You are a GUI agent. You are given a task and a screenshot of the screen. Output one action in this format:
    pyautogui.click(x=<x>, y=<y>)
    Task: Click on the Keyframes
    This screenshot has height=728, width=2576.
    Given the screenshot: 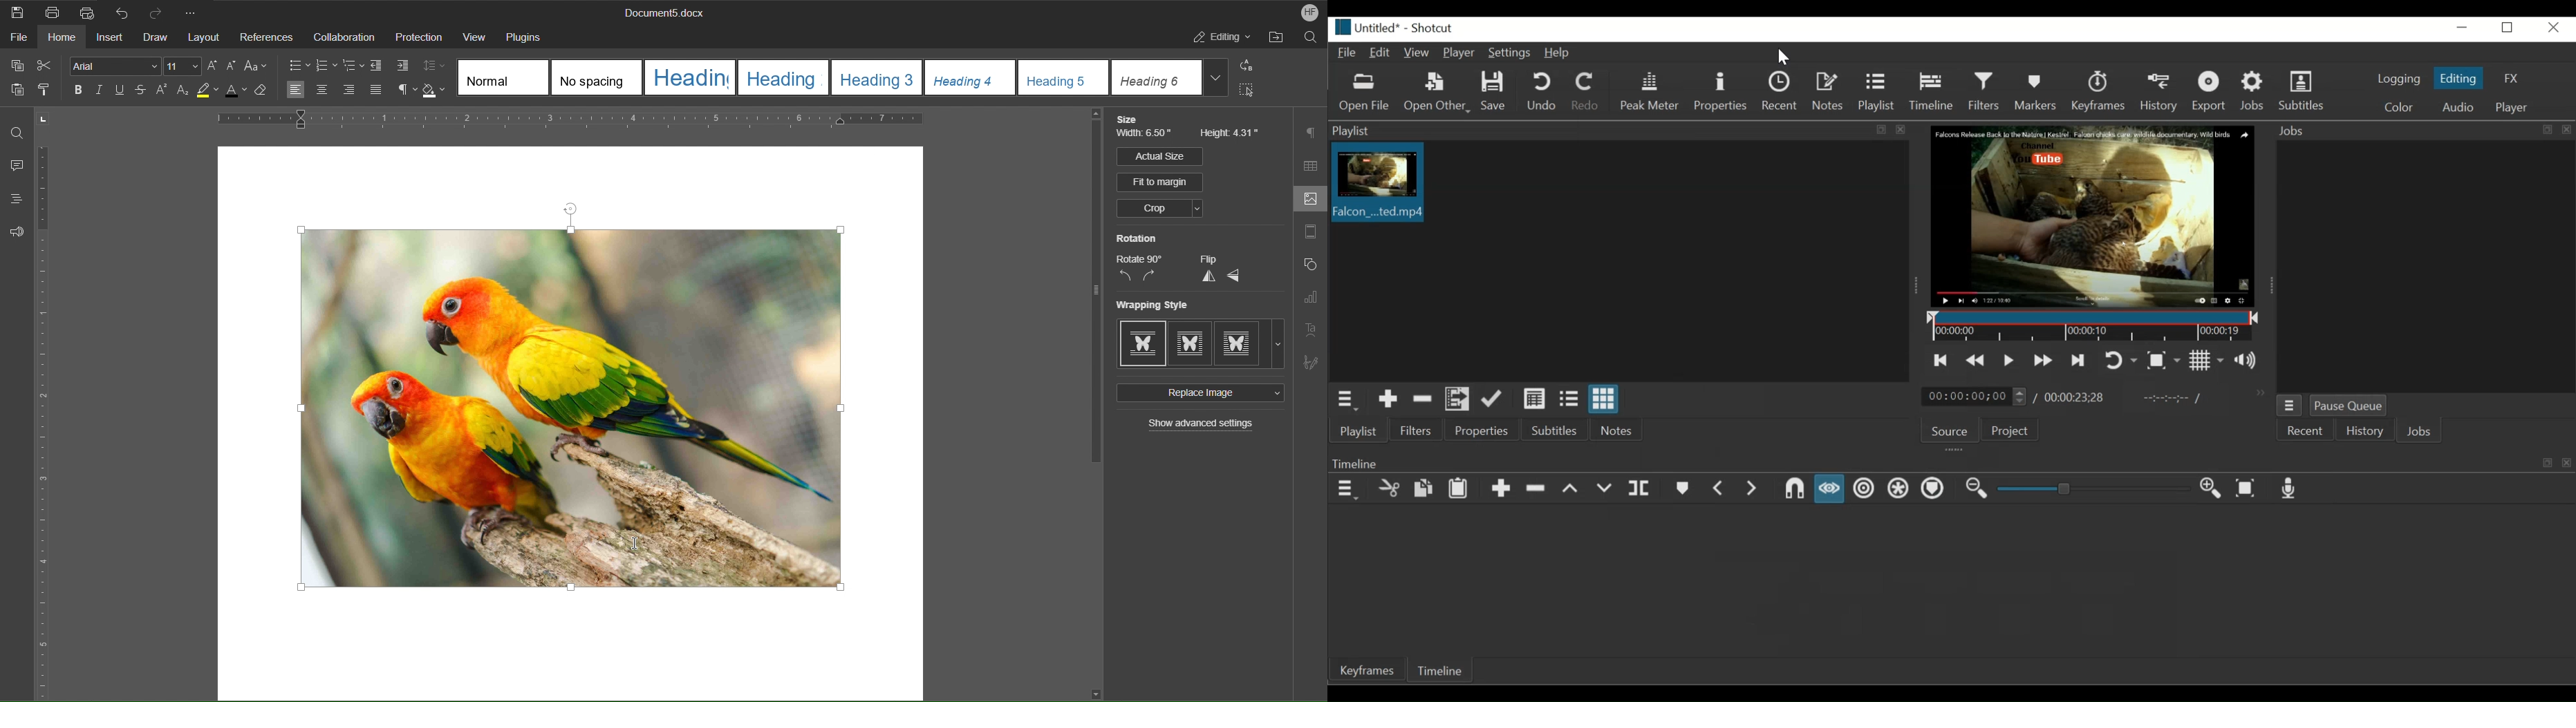 What is the action you would take?
    pyautogui.click(x=1366, y=671)
    